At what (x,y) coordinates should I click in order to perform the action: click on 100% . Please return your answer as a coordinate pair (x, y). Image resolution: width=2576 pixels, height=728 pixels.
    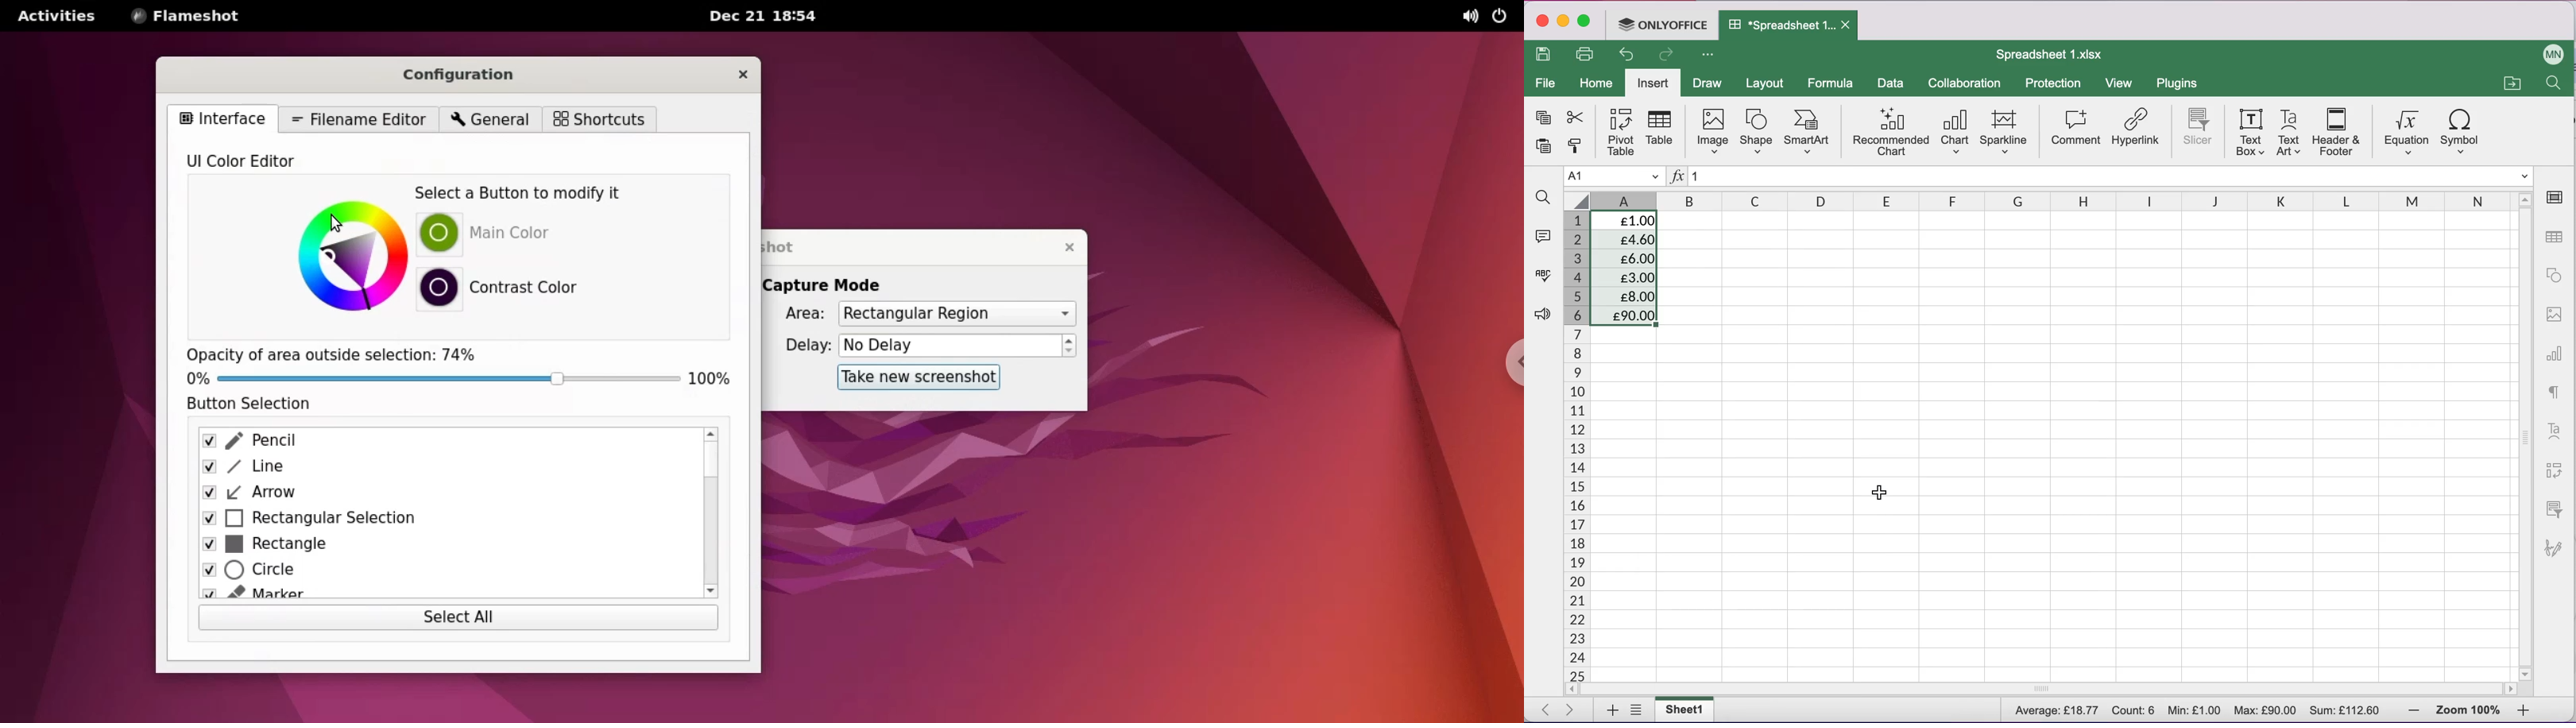
    Looking at the image, I should click on (713, 379).